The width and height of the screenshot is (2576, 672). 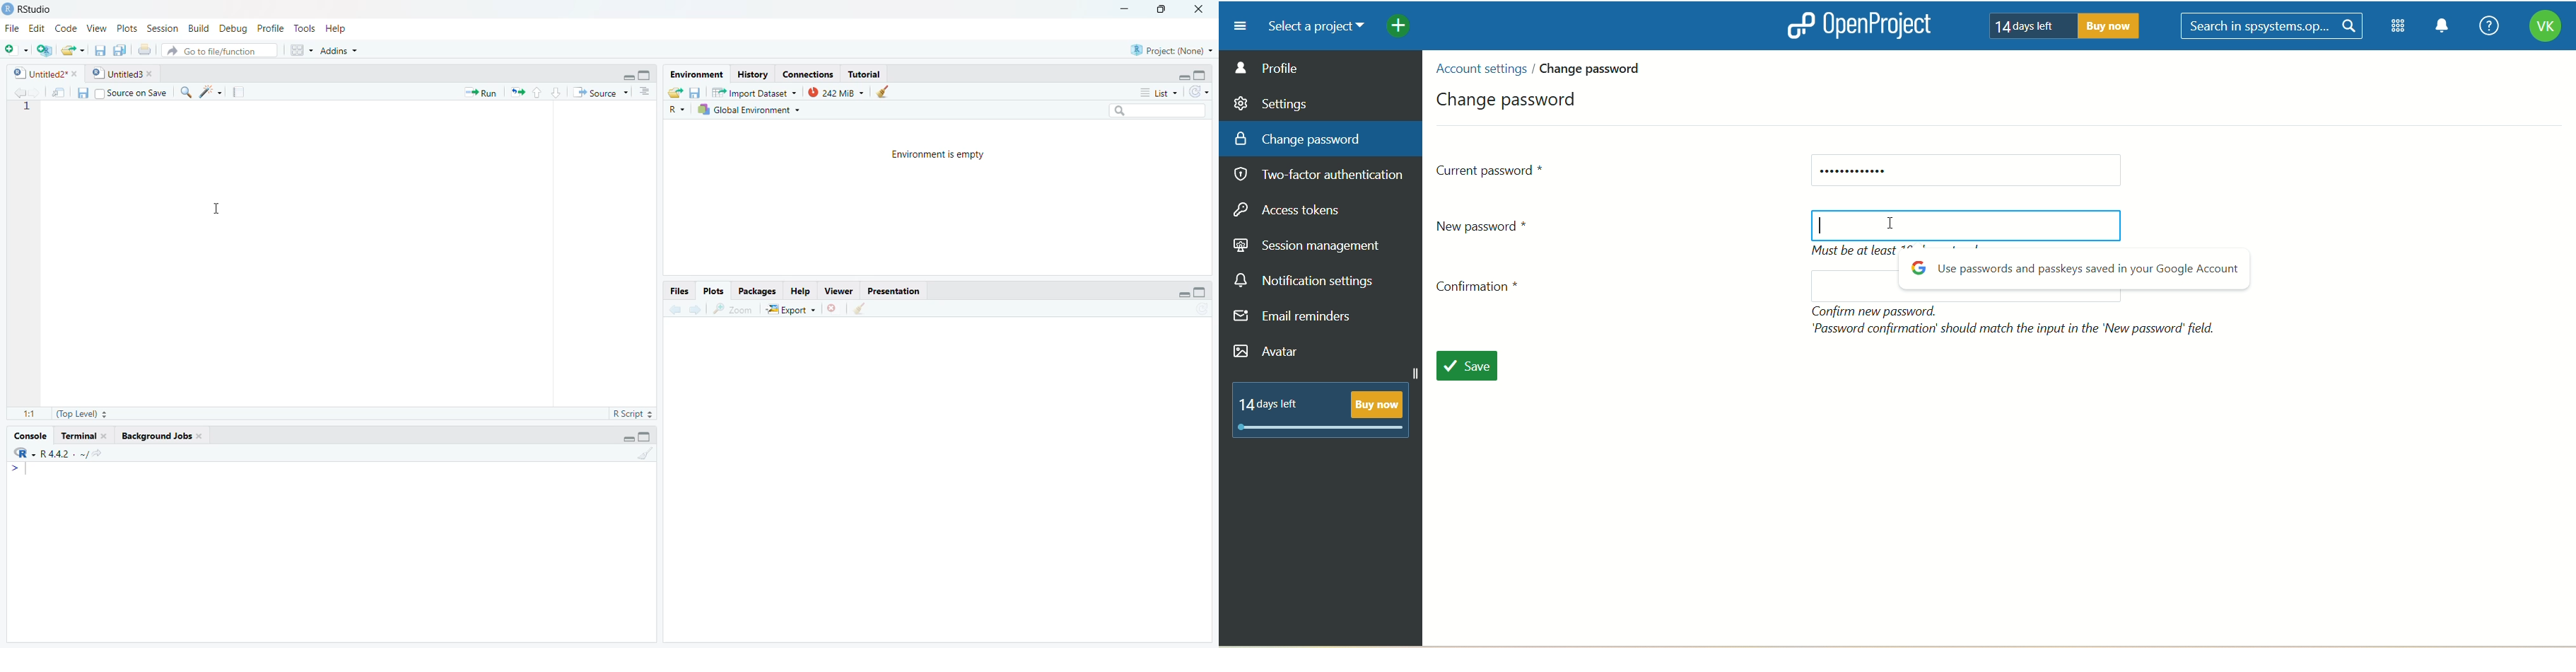 I want to click on view current working directory, so click(x=96, y=453).